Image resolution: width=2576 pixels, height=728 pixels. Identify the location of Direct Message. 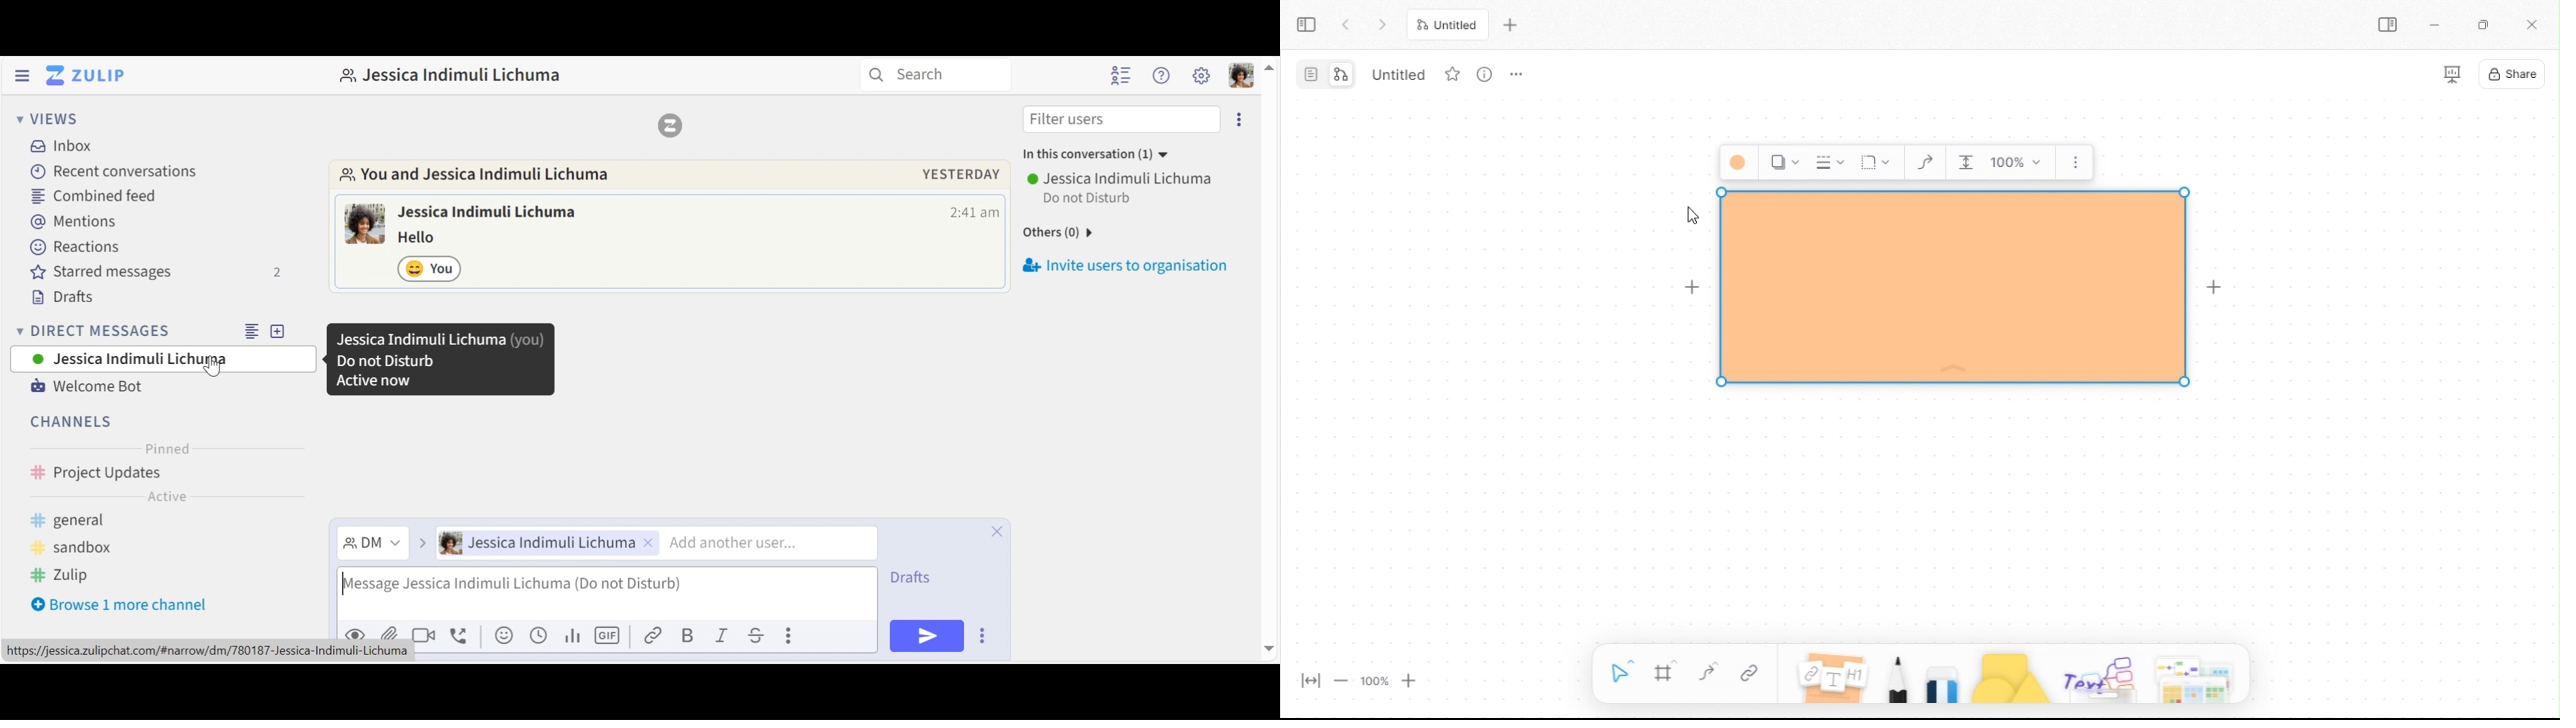
(371, 543).